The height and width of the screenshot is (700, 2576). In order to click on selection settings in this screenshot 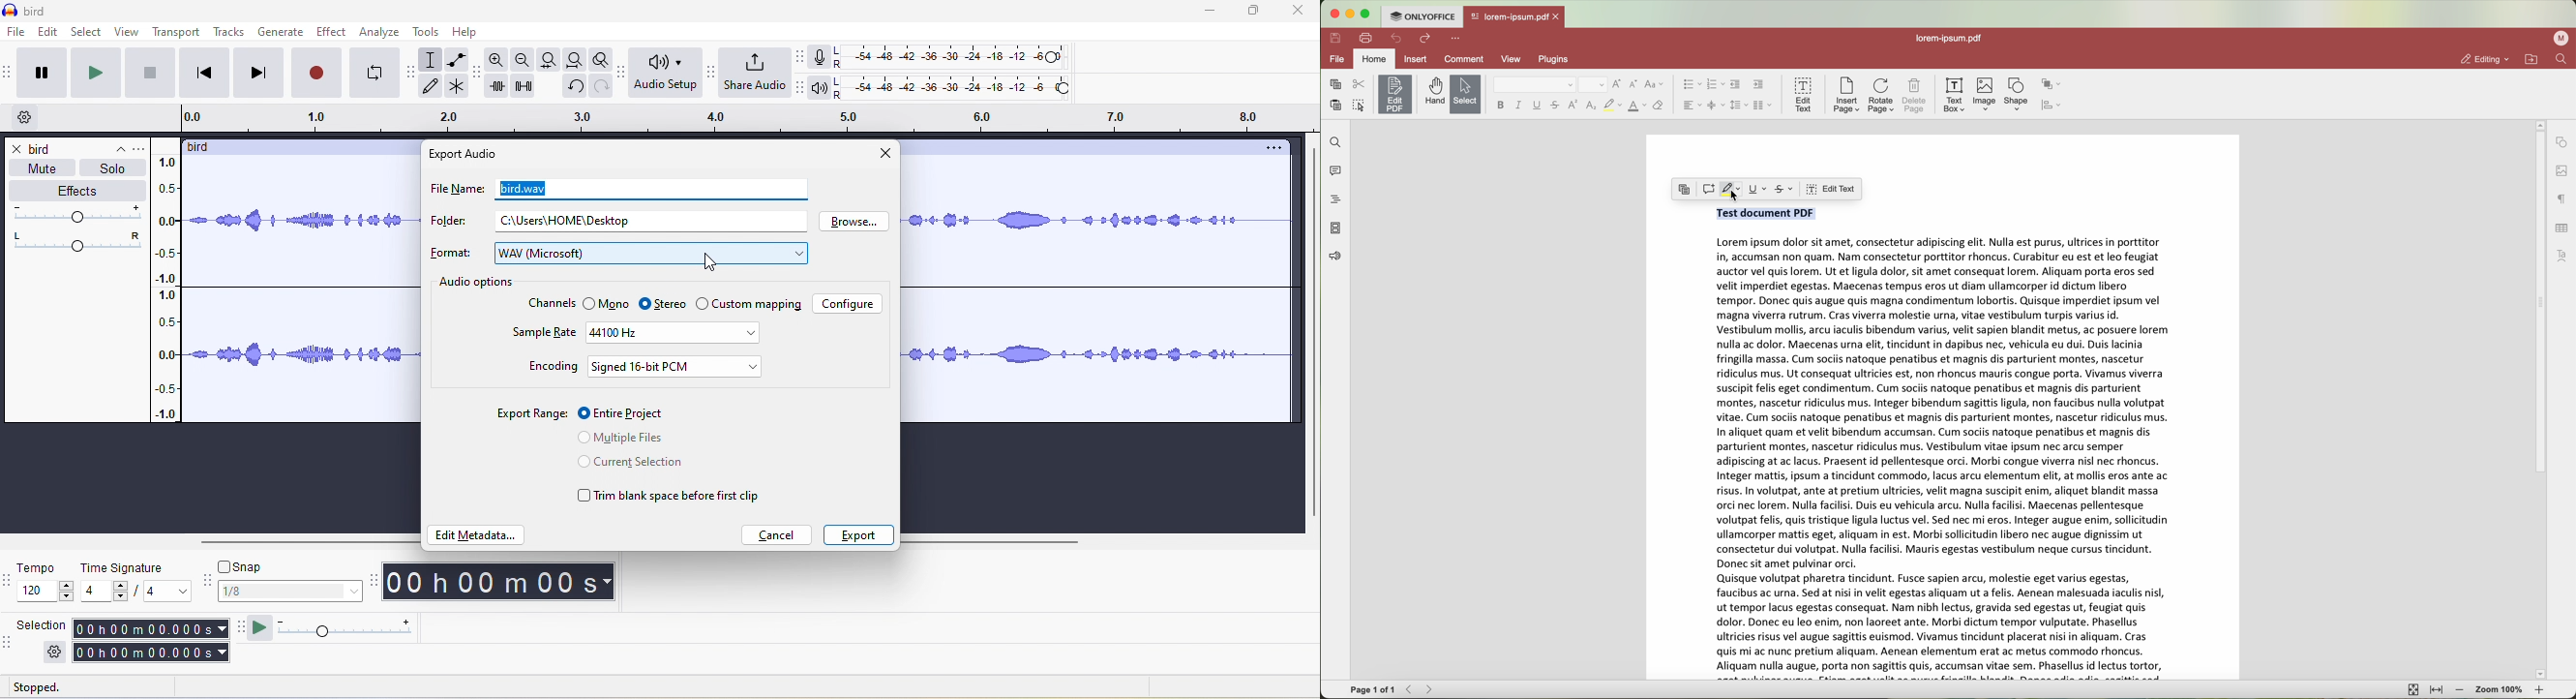, I will do `click(54, 652)`.